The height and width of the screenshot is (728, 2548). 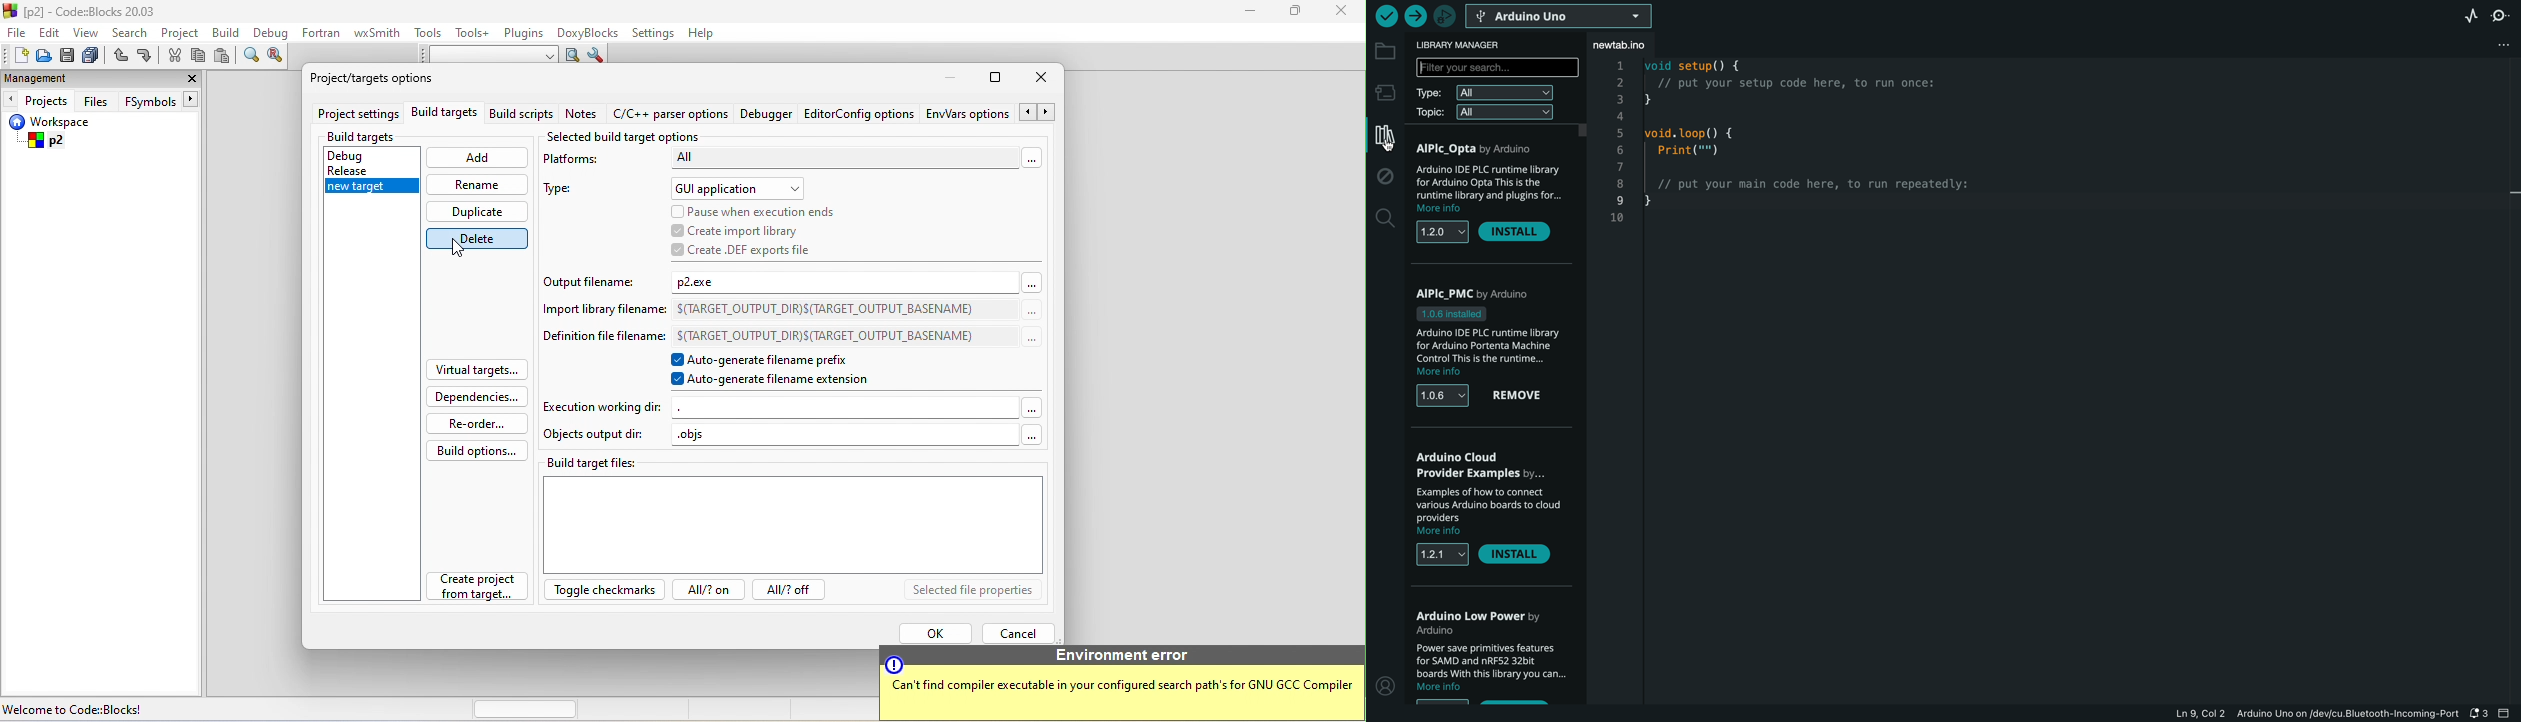 I want to click on ok, so click(x=933, y=632).